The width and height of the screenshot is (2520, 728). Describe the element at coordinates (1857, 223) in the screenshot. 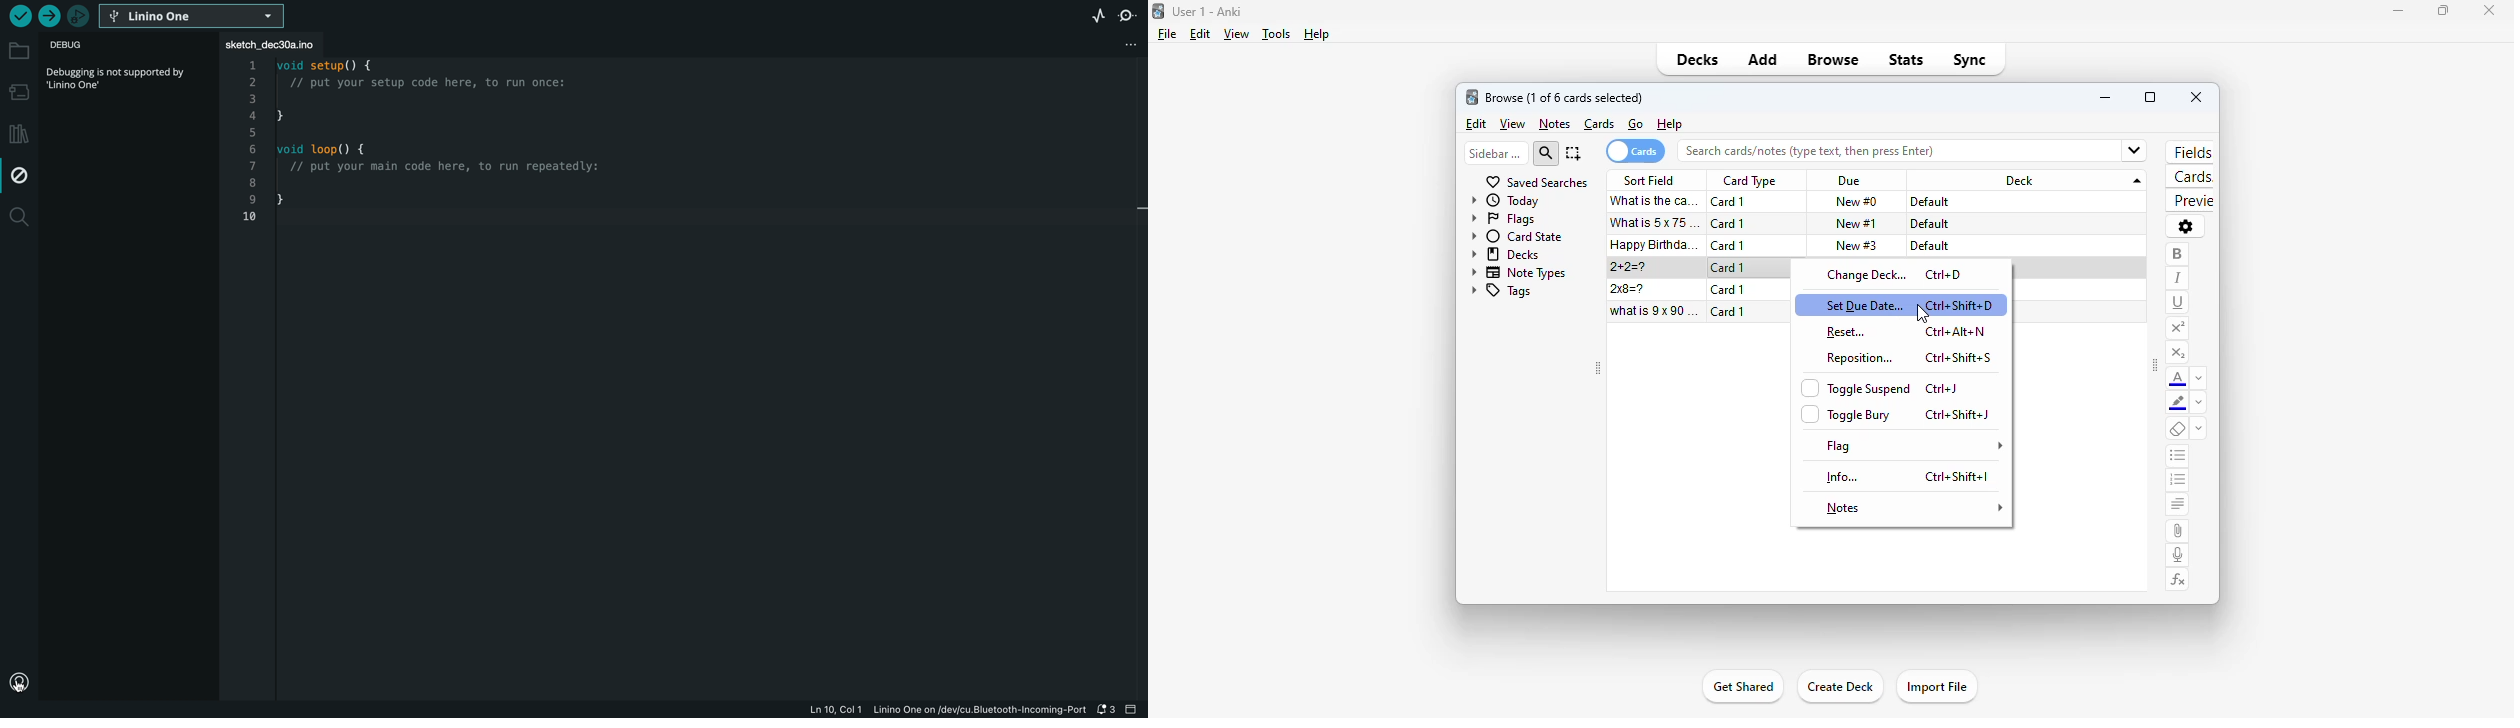

I see `new #1` at that location.